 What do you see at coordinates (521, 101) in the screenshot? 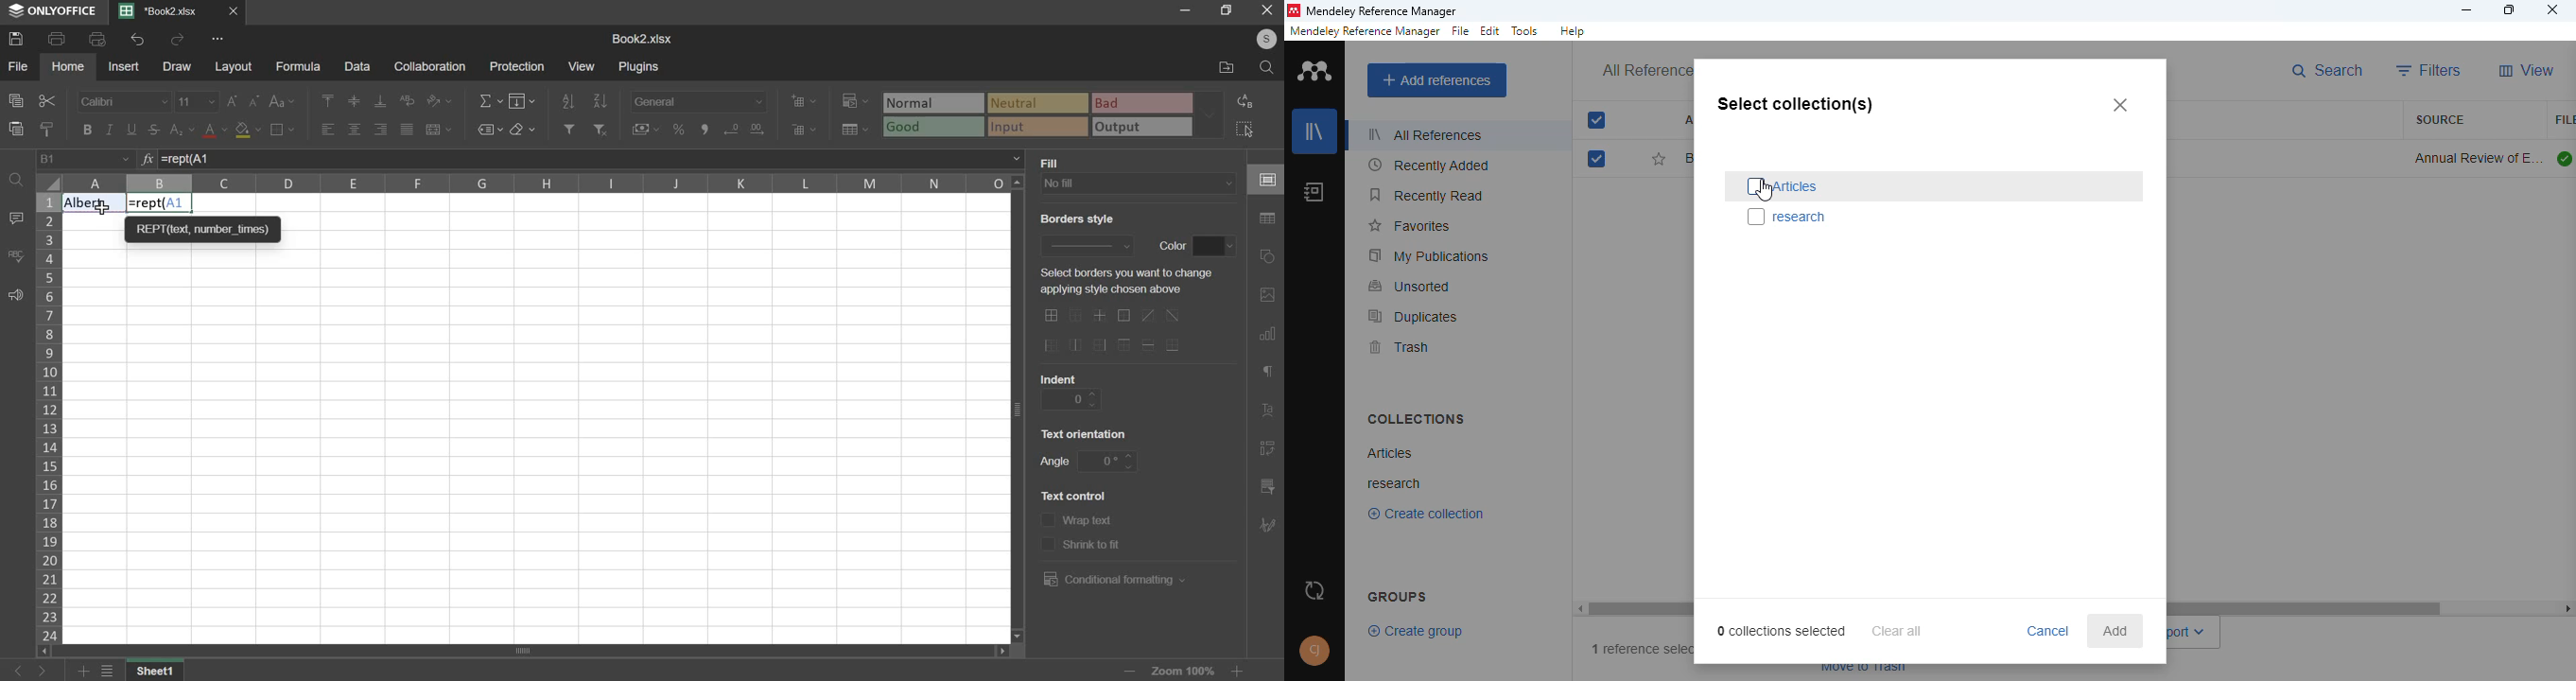
I see `fill` at bounding box center [521, 101].